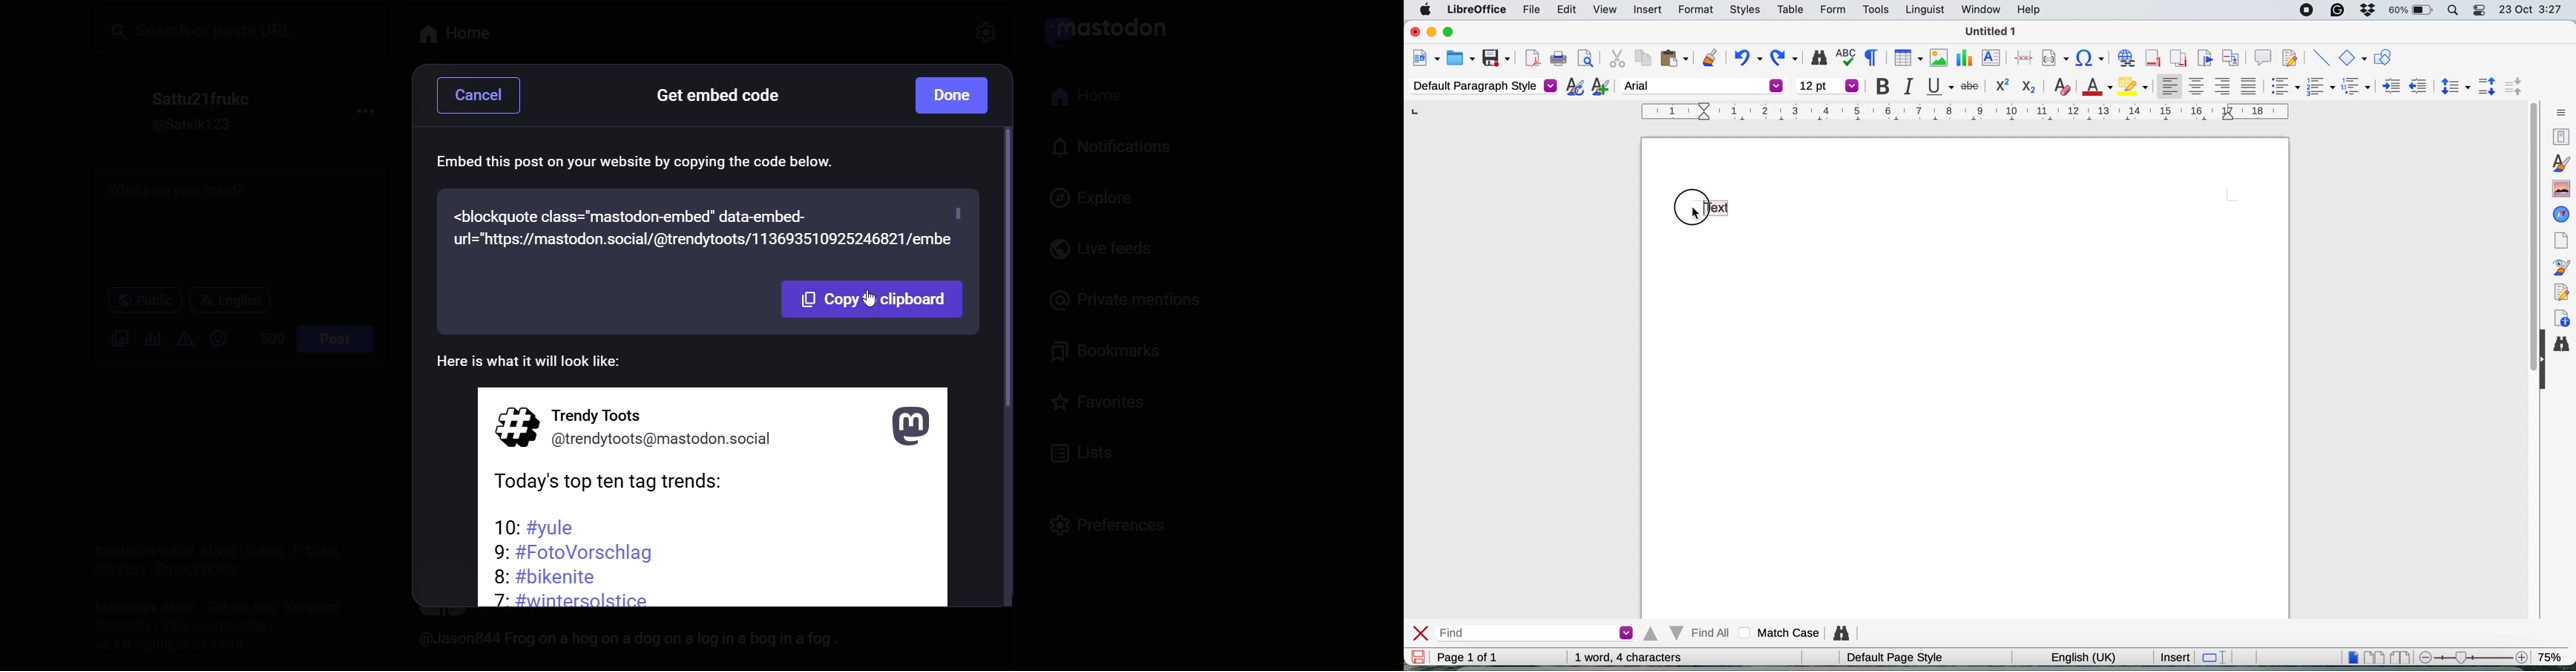  What do you see at coordinates (2349, 657) in the screenshot?
I see `single page view` at bounding box center [2349, 657].